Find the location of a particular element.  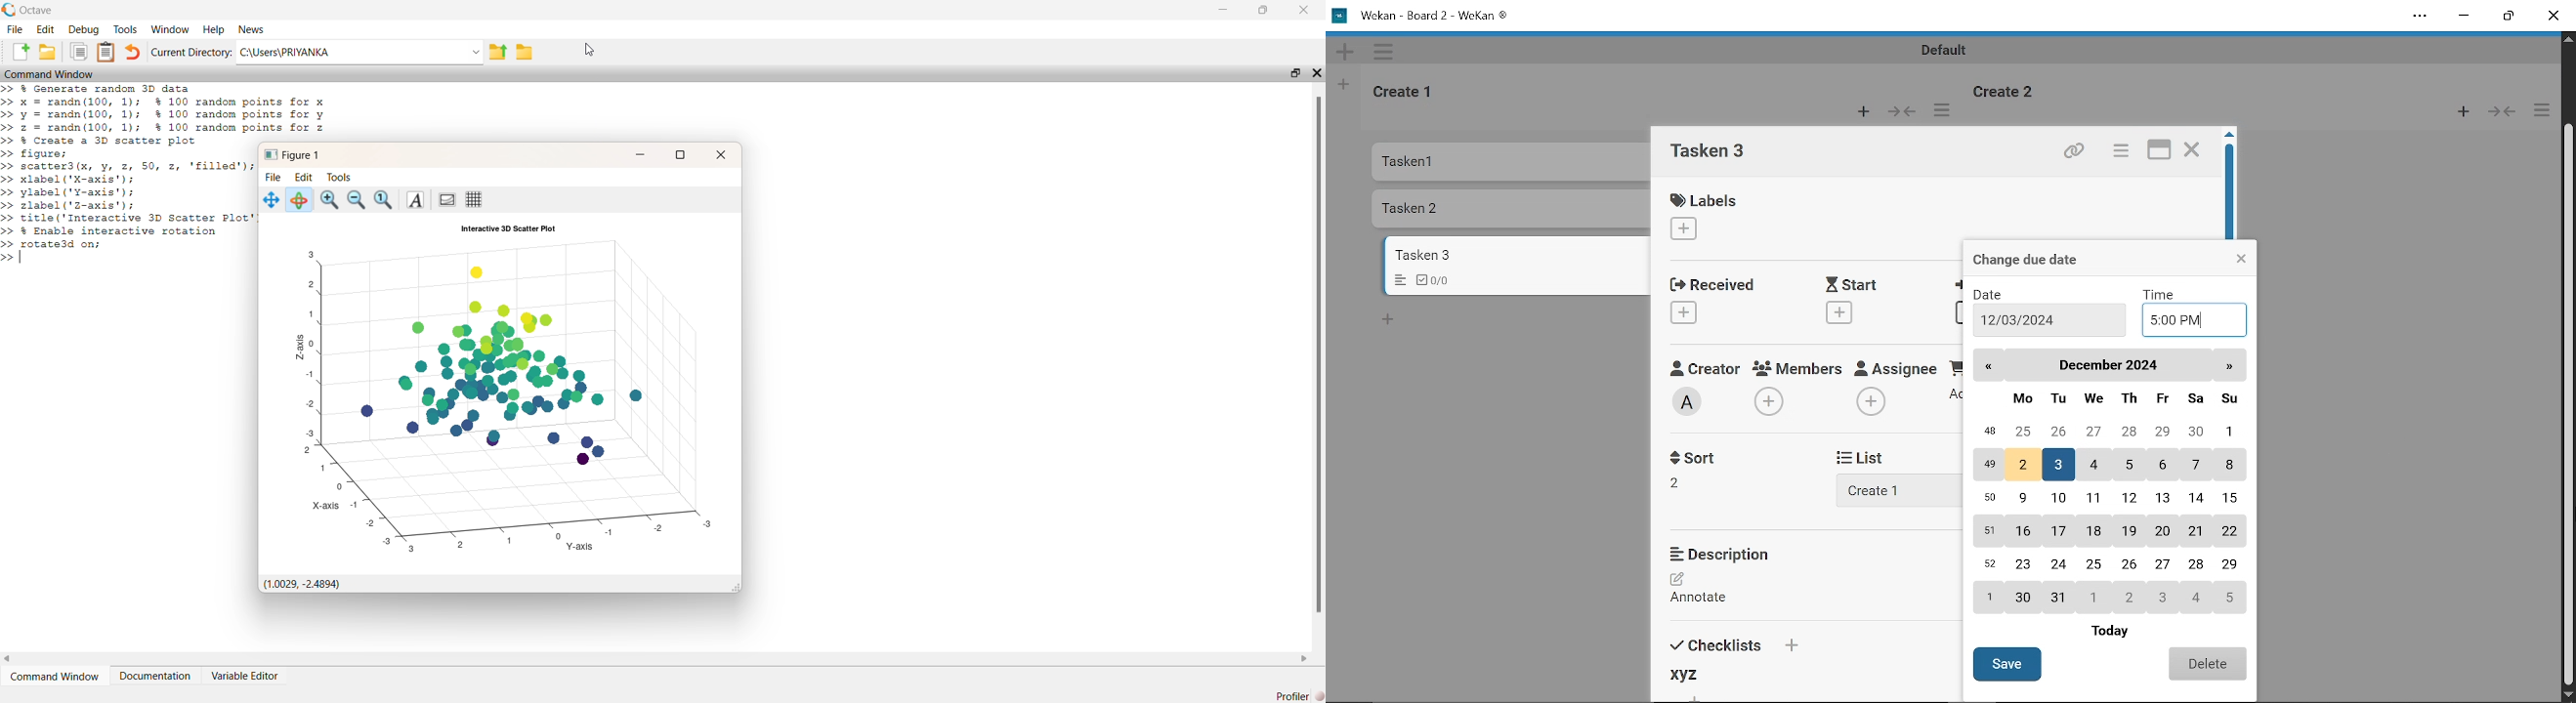

Create 1 is located at coordinates (1405, 90).